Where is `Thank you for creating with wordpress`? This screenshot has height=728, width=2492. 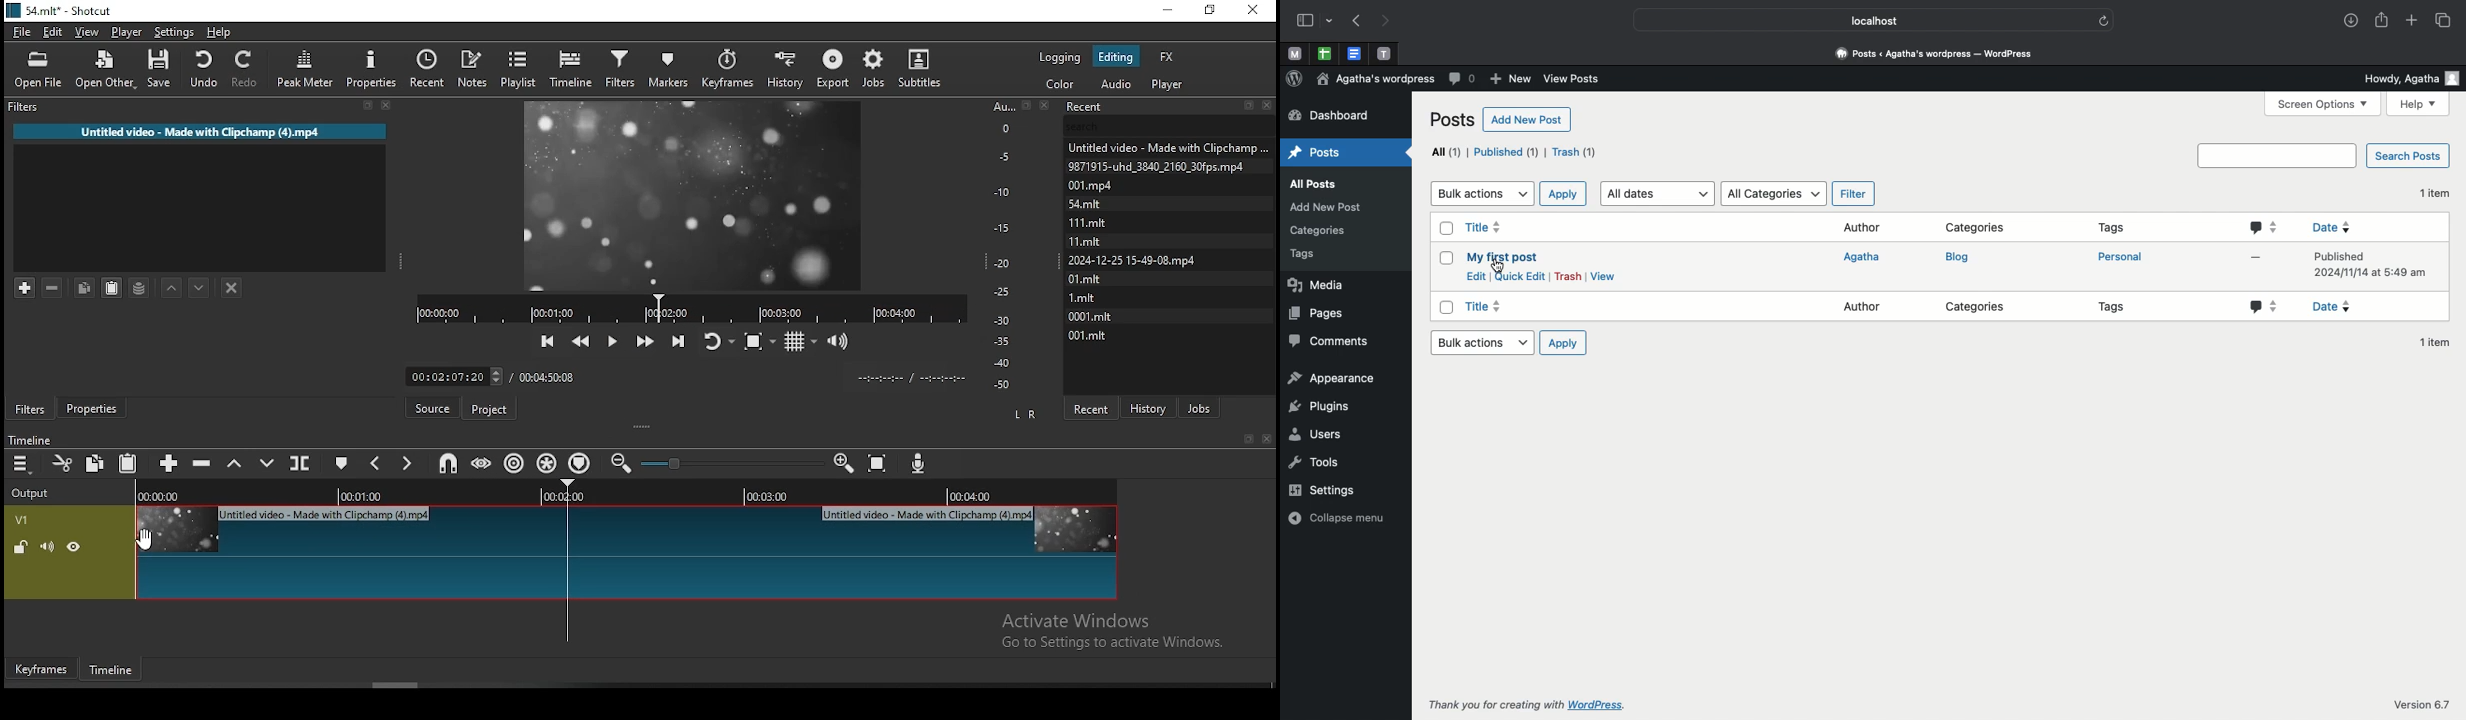
Thank you for creating with wordpress is located at coordinates (1529, 704).